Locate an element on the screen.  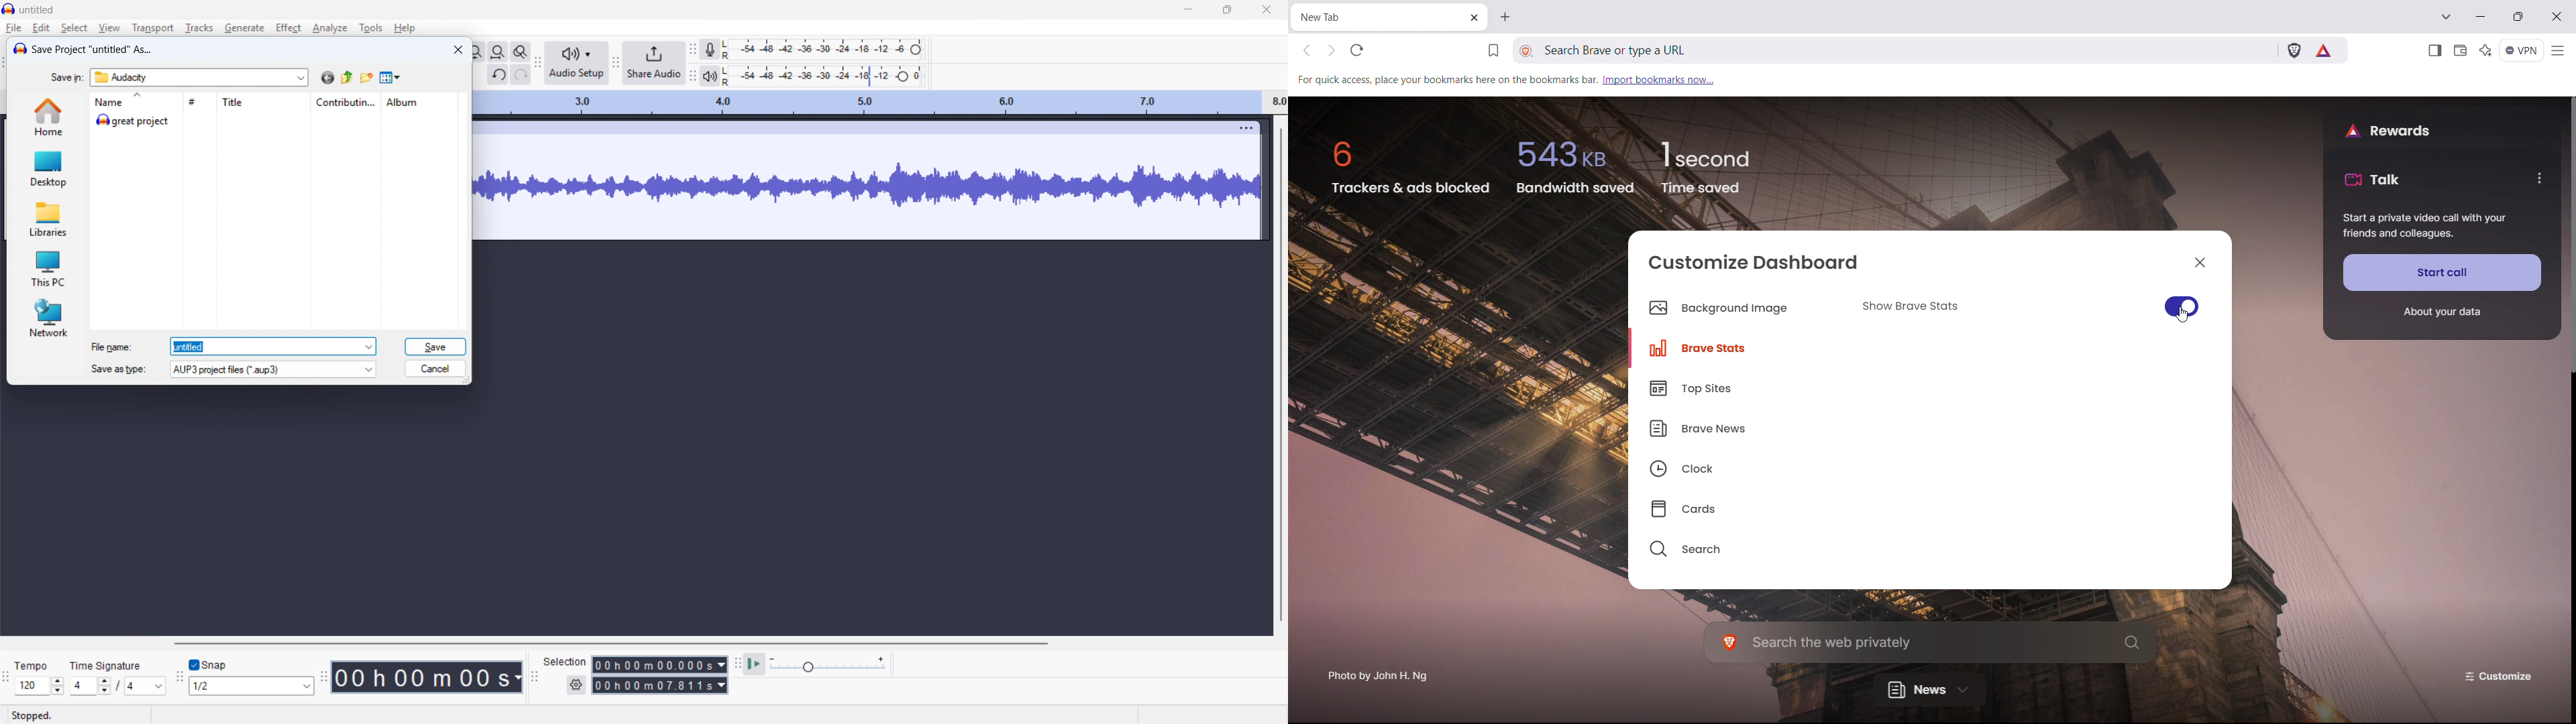
brave news is located at coordinates (1736, 426).